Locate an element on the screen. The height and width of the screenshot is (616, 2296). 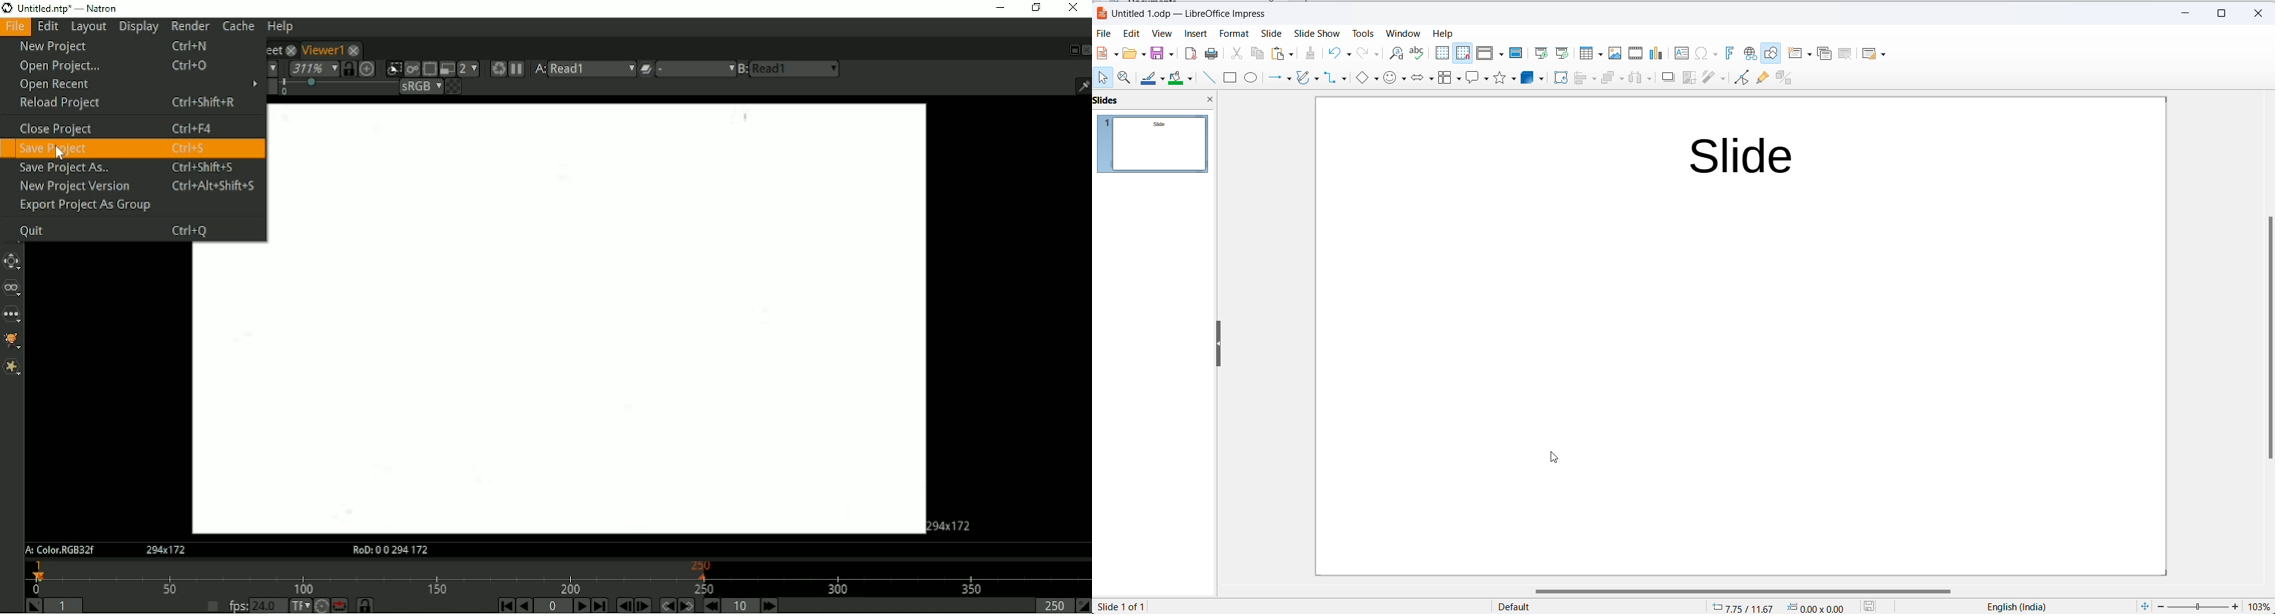
Toggle end point edit mode is located at coordinates (1740, 79).